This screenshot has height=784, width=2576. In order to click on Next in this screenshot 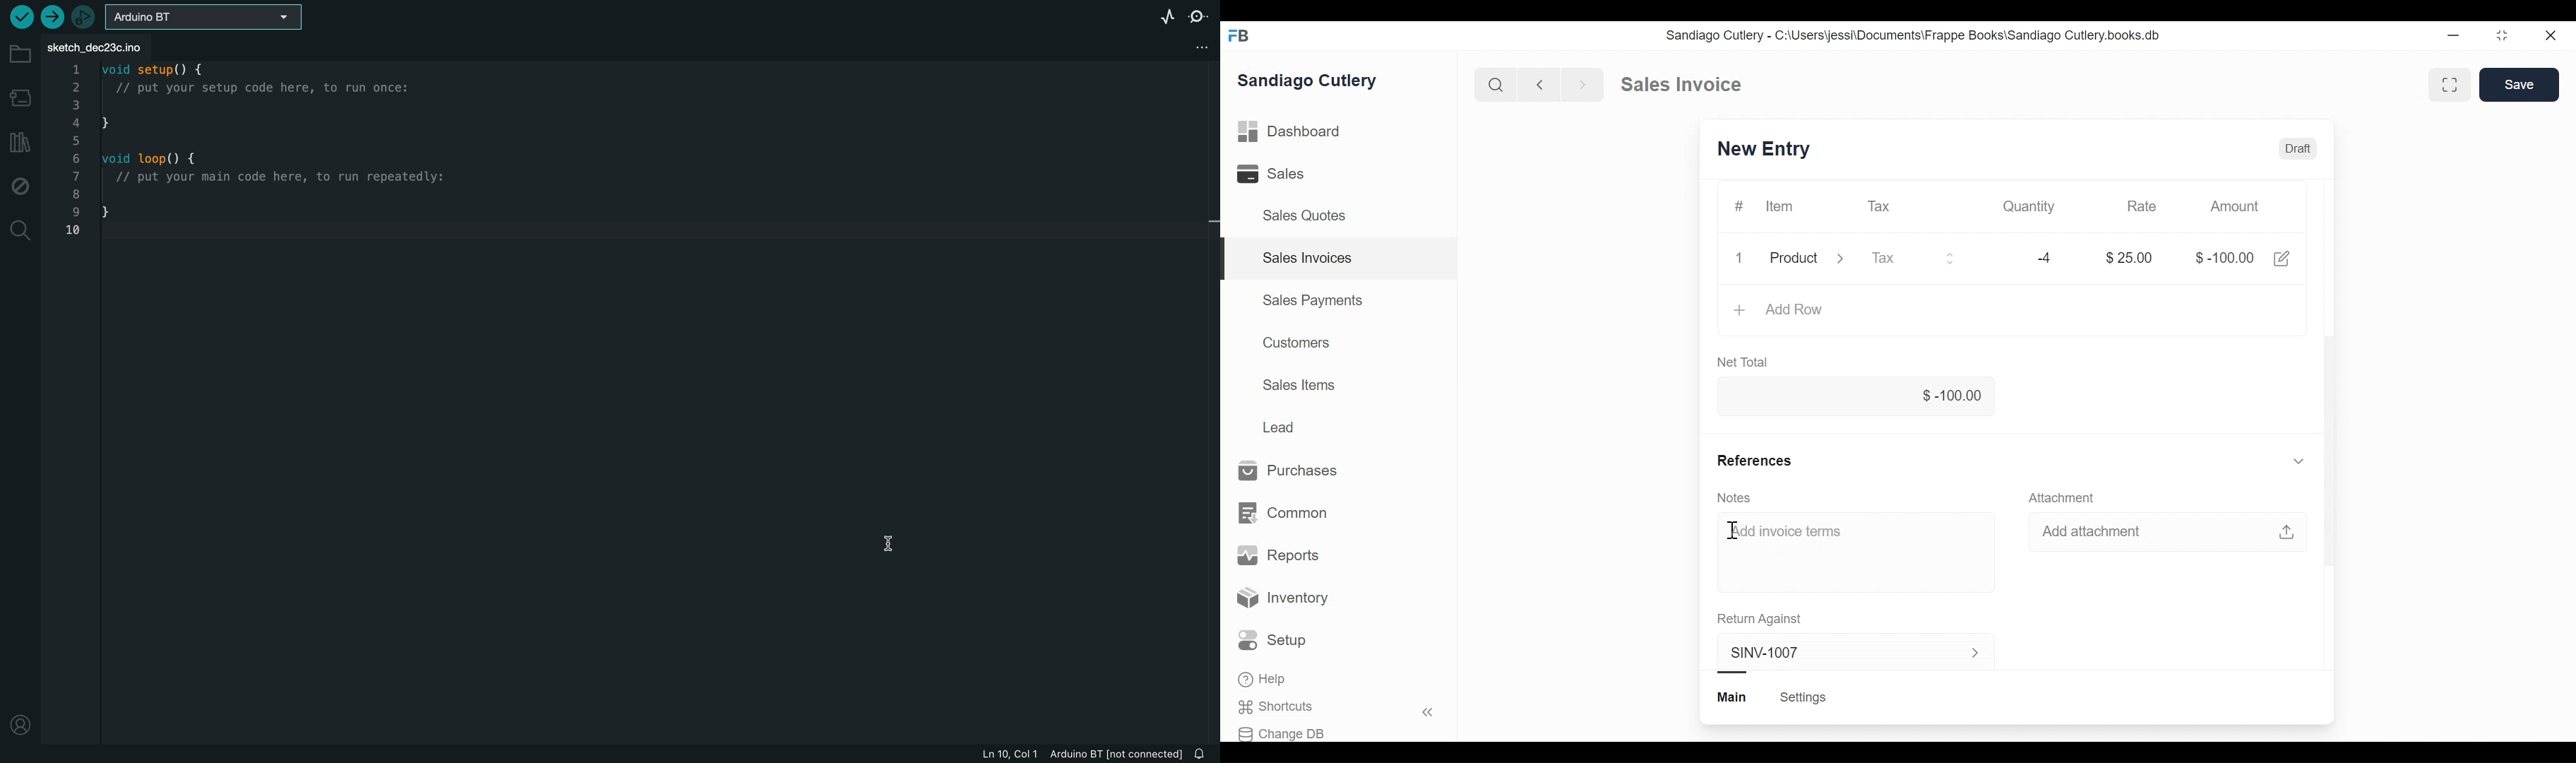, I will do `click(1584, 84)`.